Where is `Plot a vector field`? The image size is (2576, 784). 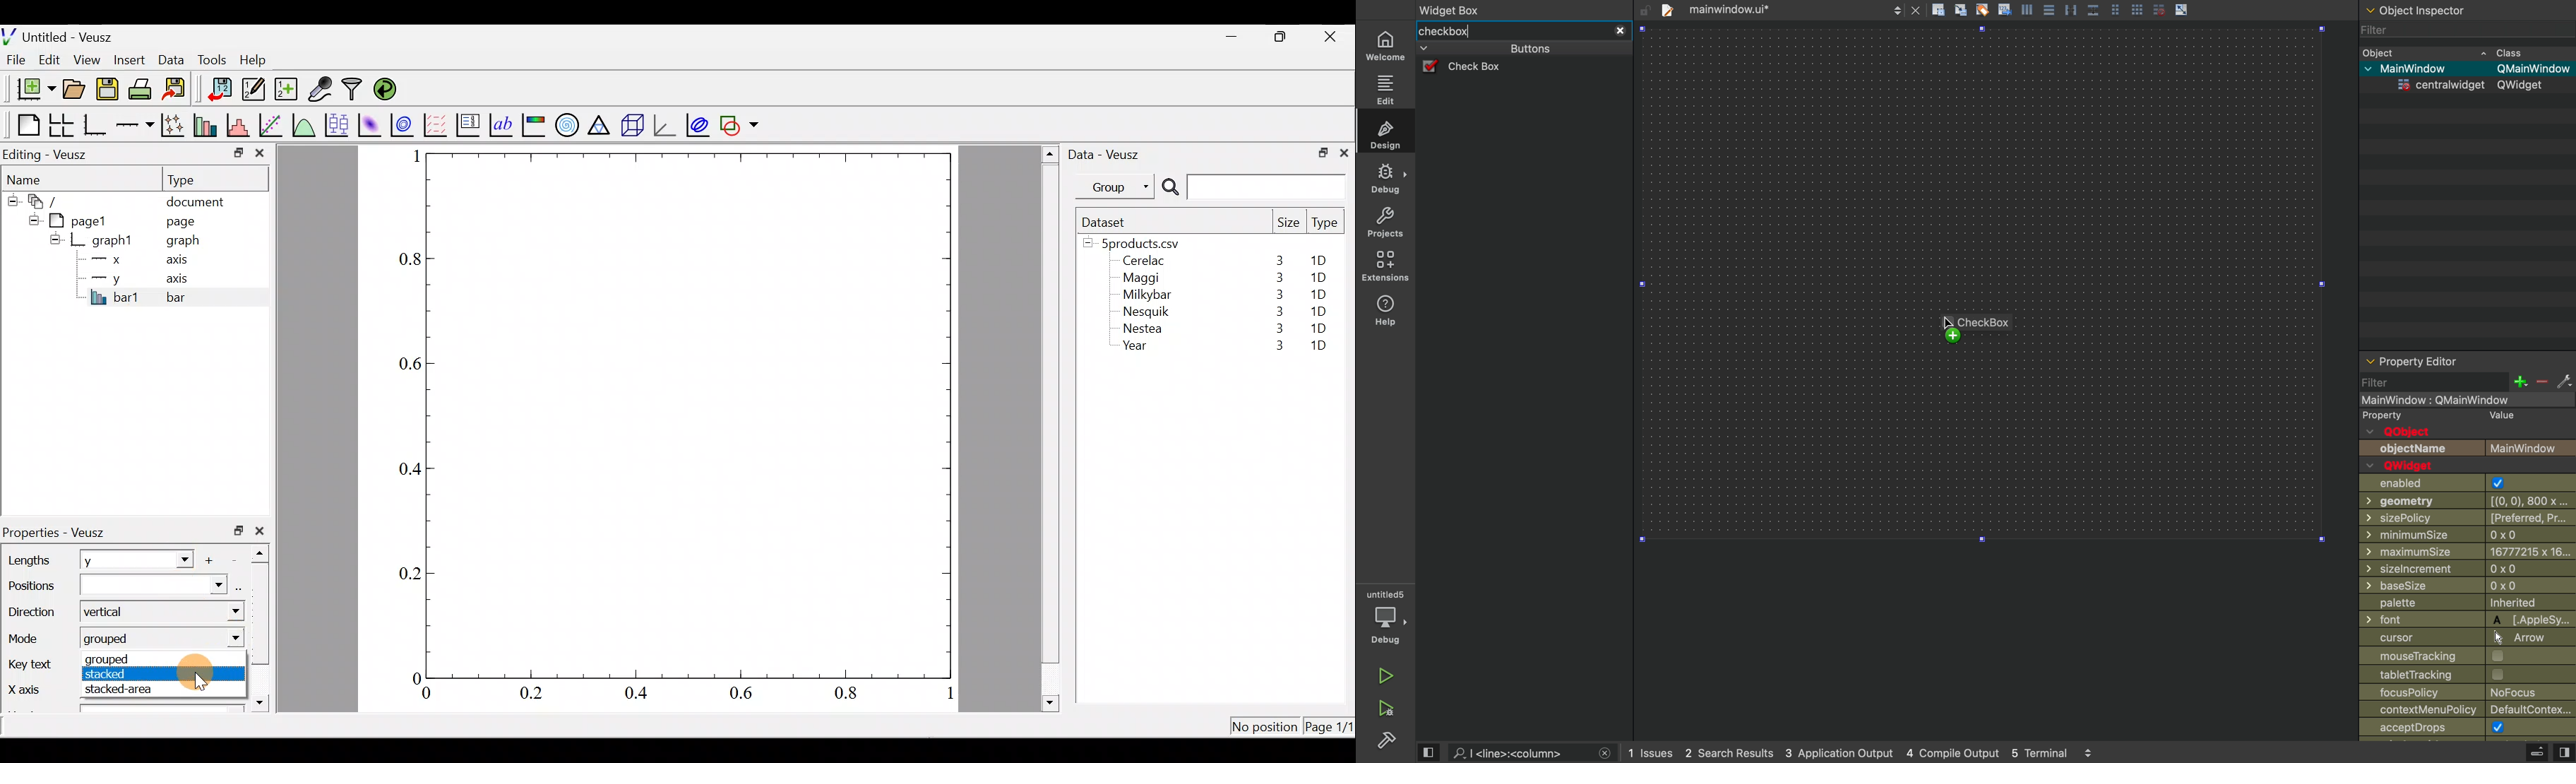
Plot a vector field is located at coordinates (438, 125).